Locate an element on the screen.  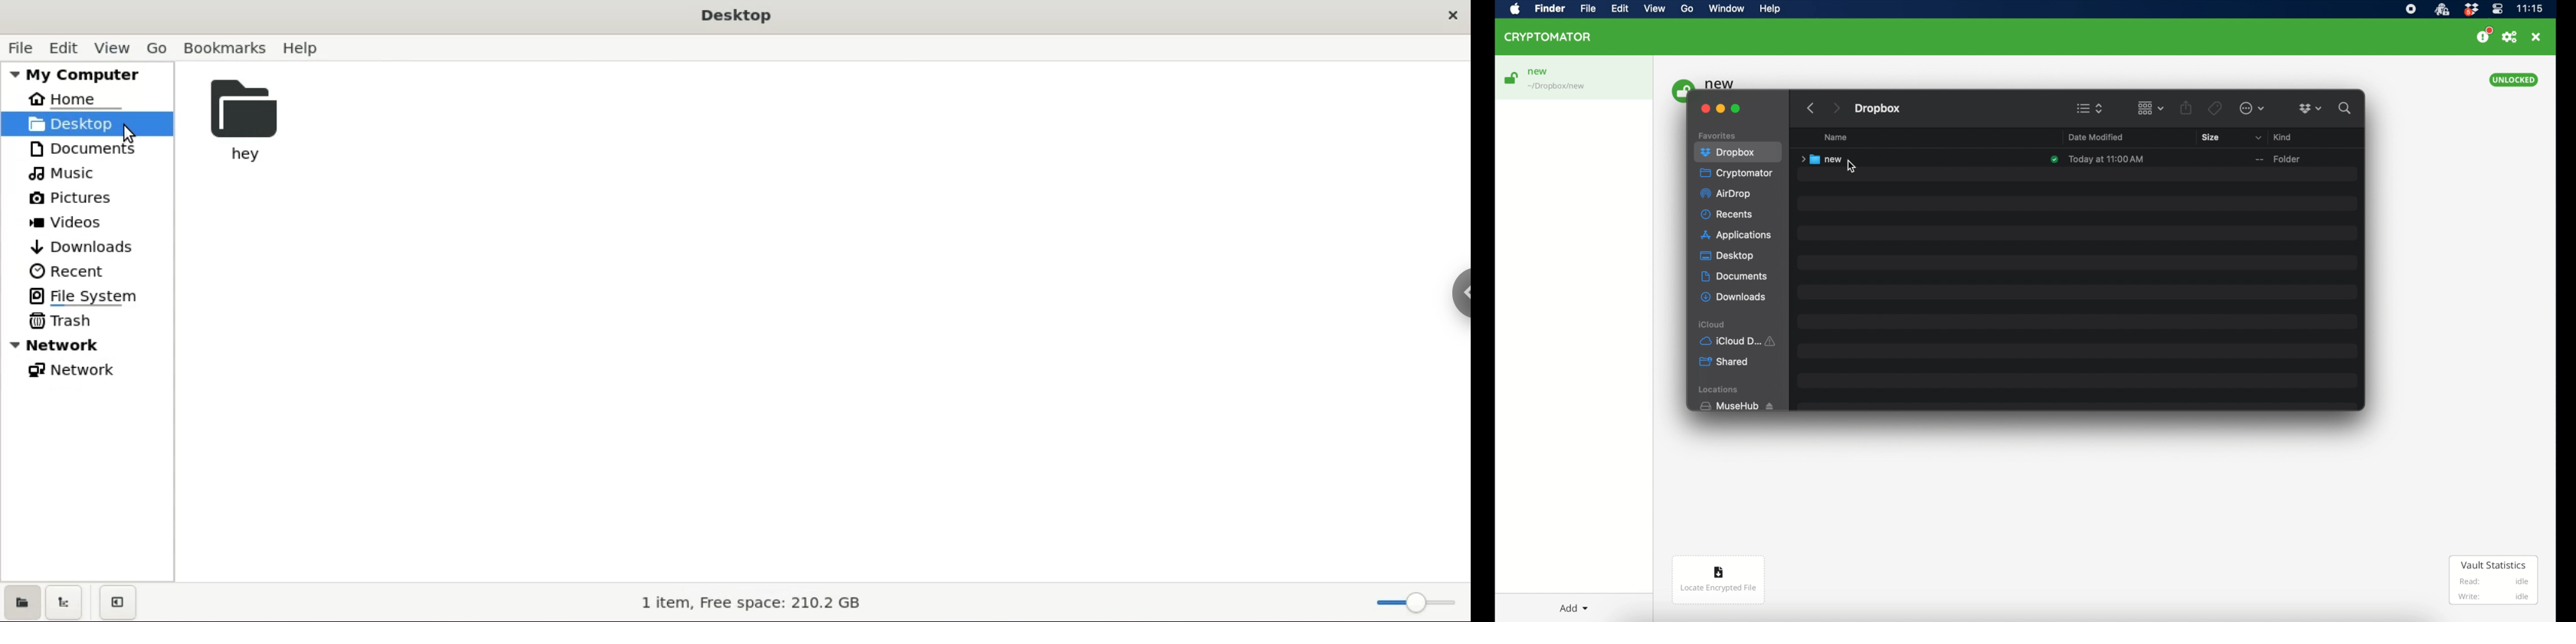
documents is located at coordinates (86, 146).